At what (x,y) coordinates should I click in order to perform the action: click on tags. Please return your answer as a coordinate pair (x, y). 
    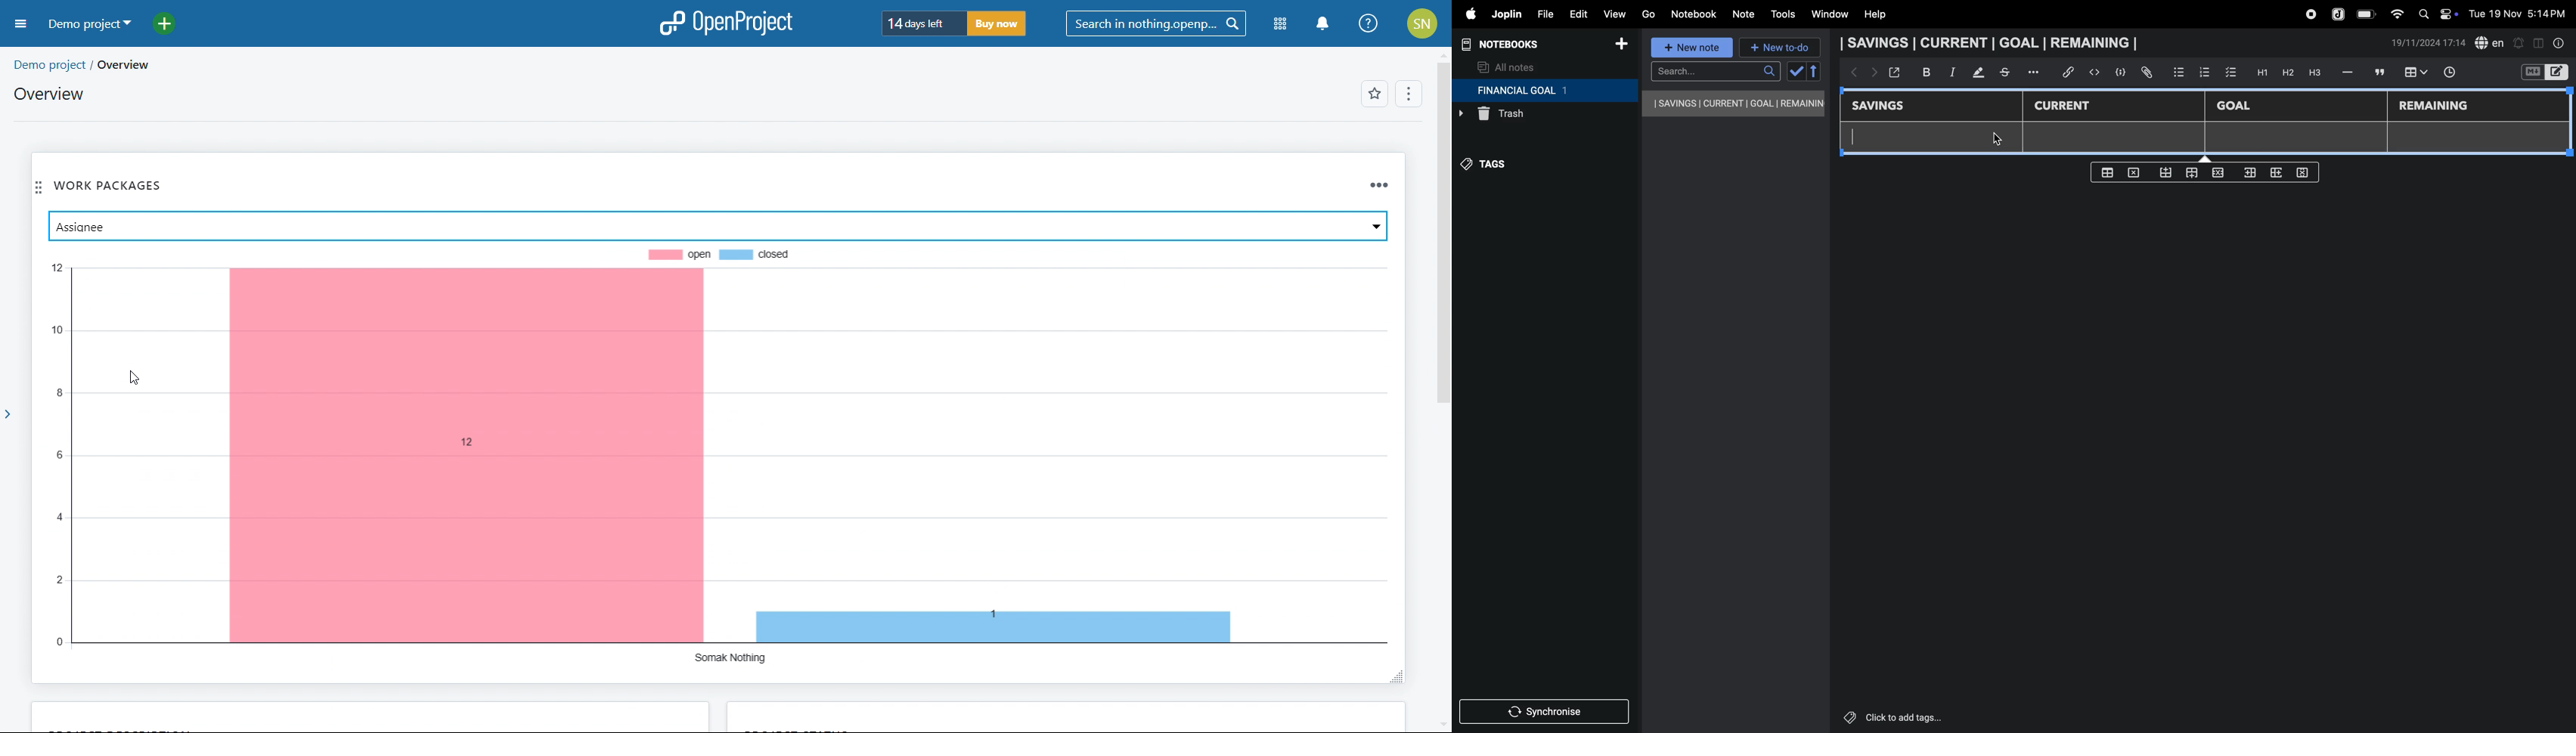
    Looking at the image, I should click on (1490, 169).